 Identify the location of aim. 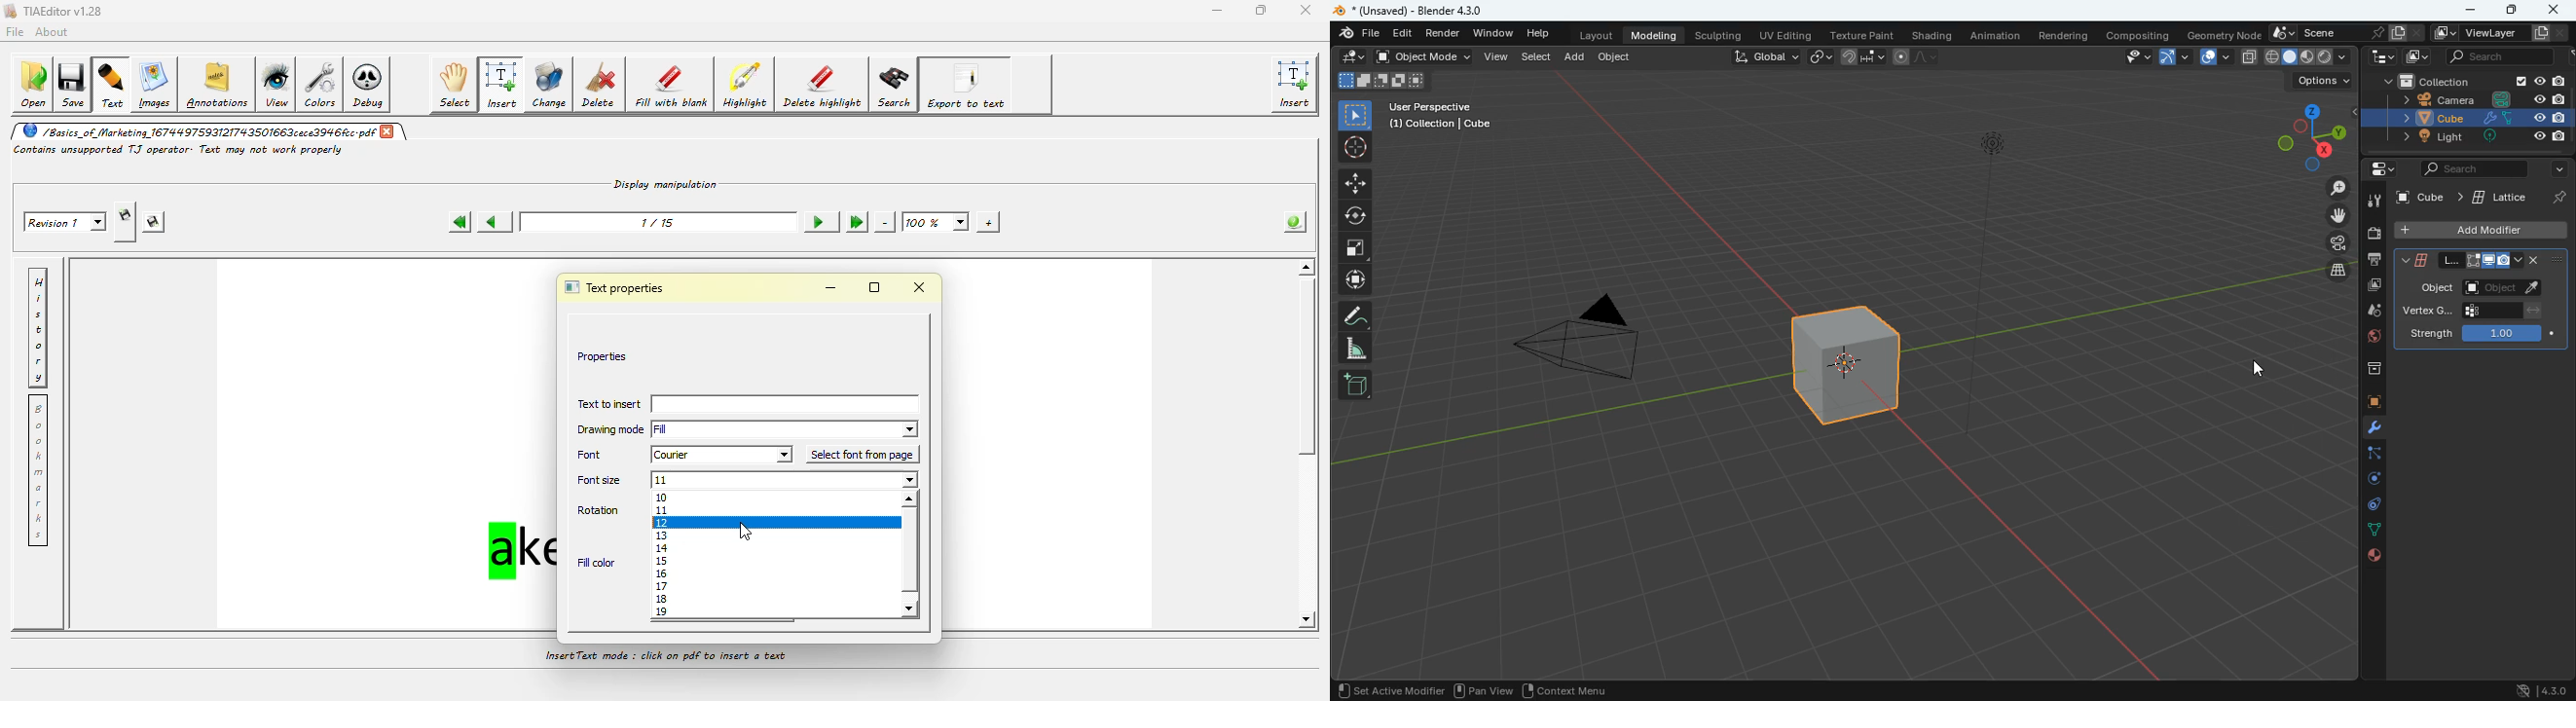
(1355, 147).